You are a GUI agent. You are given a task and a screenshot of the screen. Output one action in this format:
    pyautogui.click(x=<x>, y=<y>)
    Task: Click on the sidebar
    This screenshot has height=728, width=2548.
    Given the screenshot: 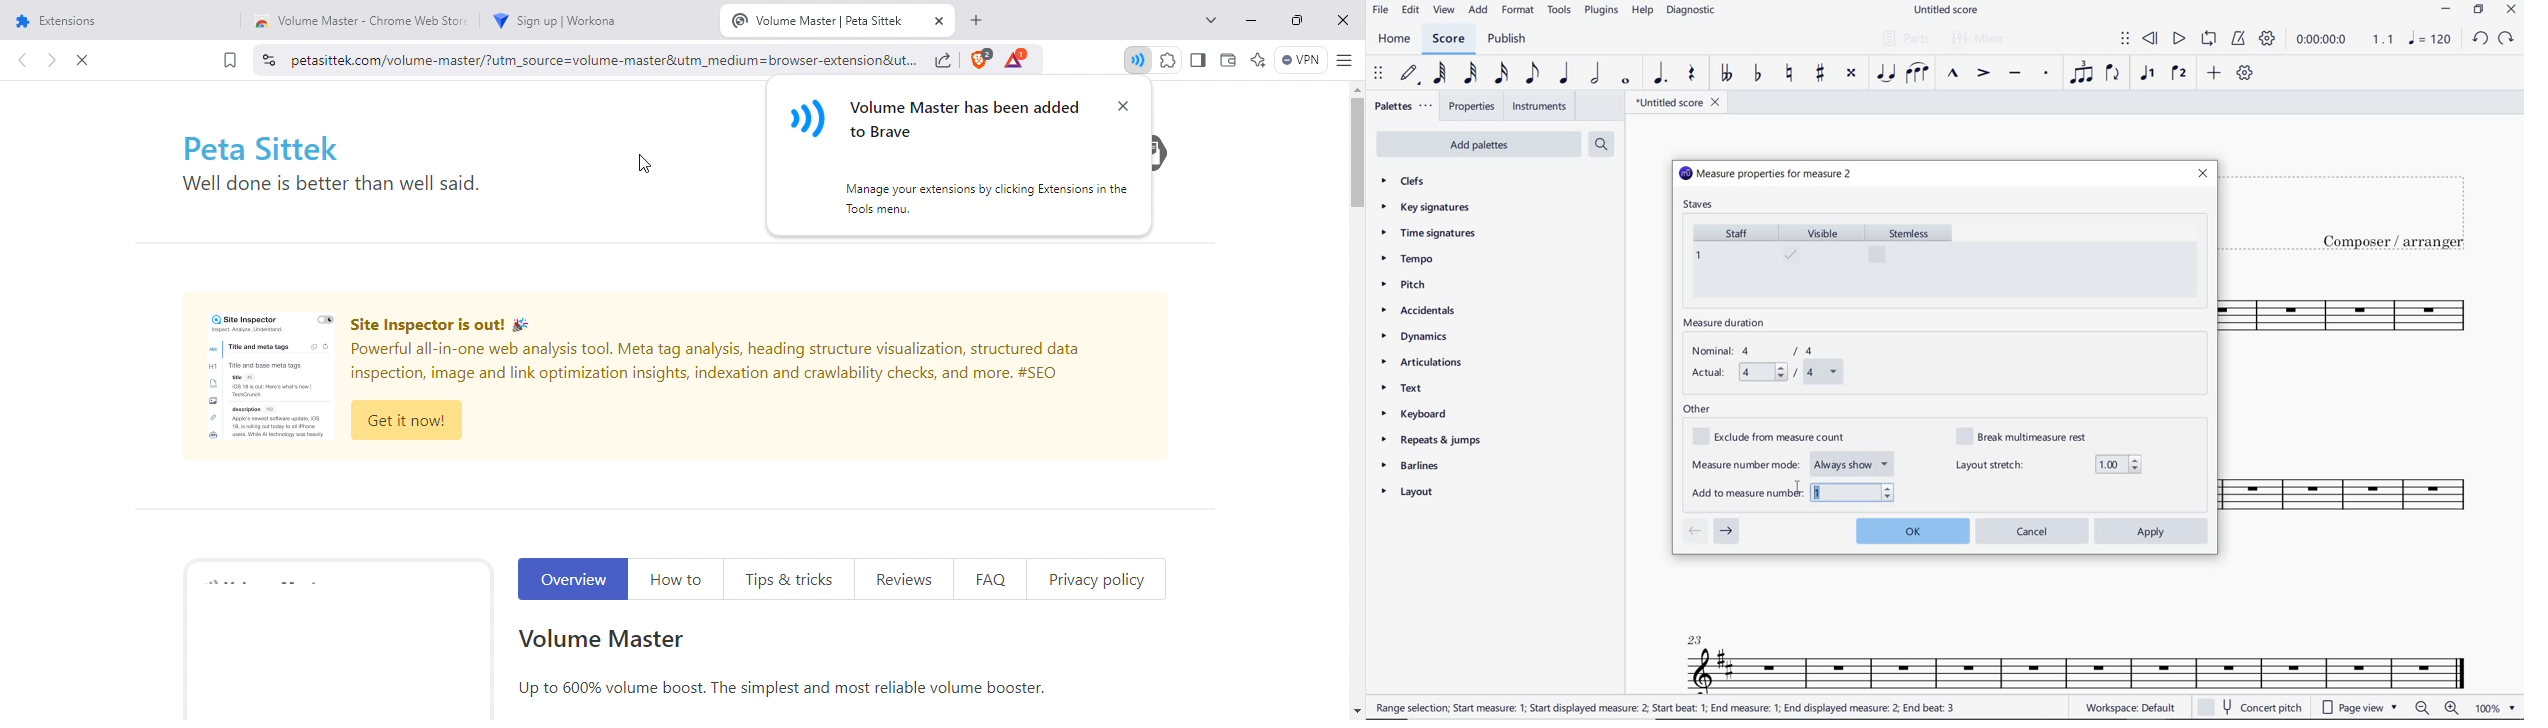 What is the action you would take?
    pyautogui.click(x=1197, y=60)
    